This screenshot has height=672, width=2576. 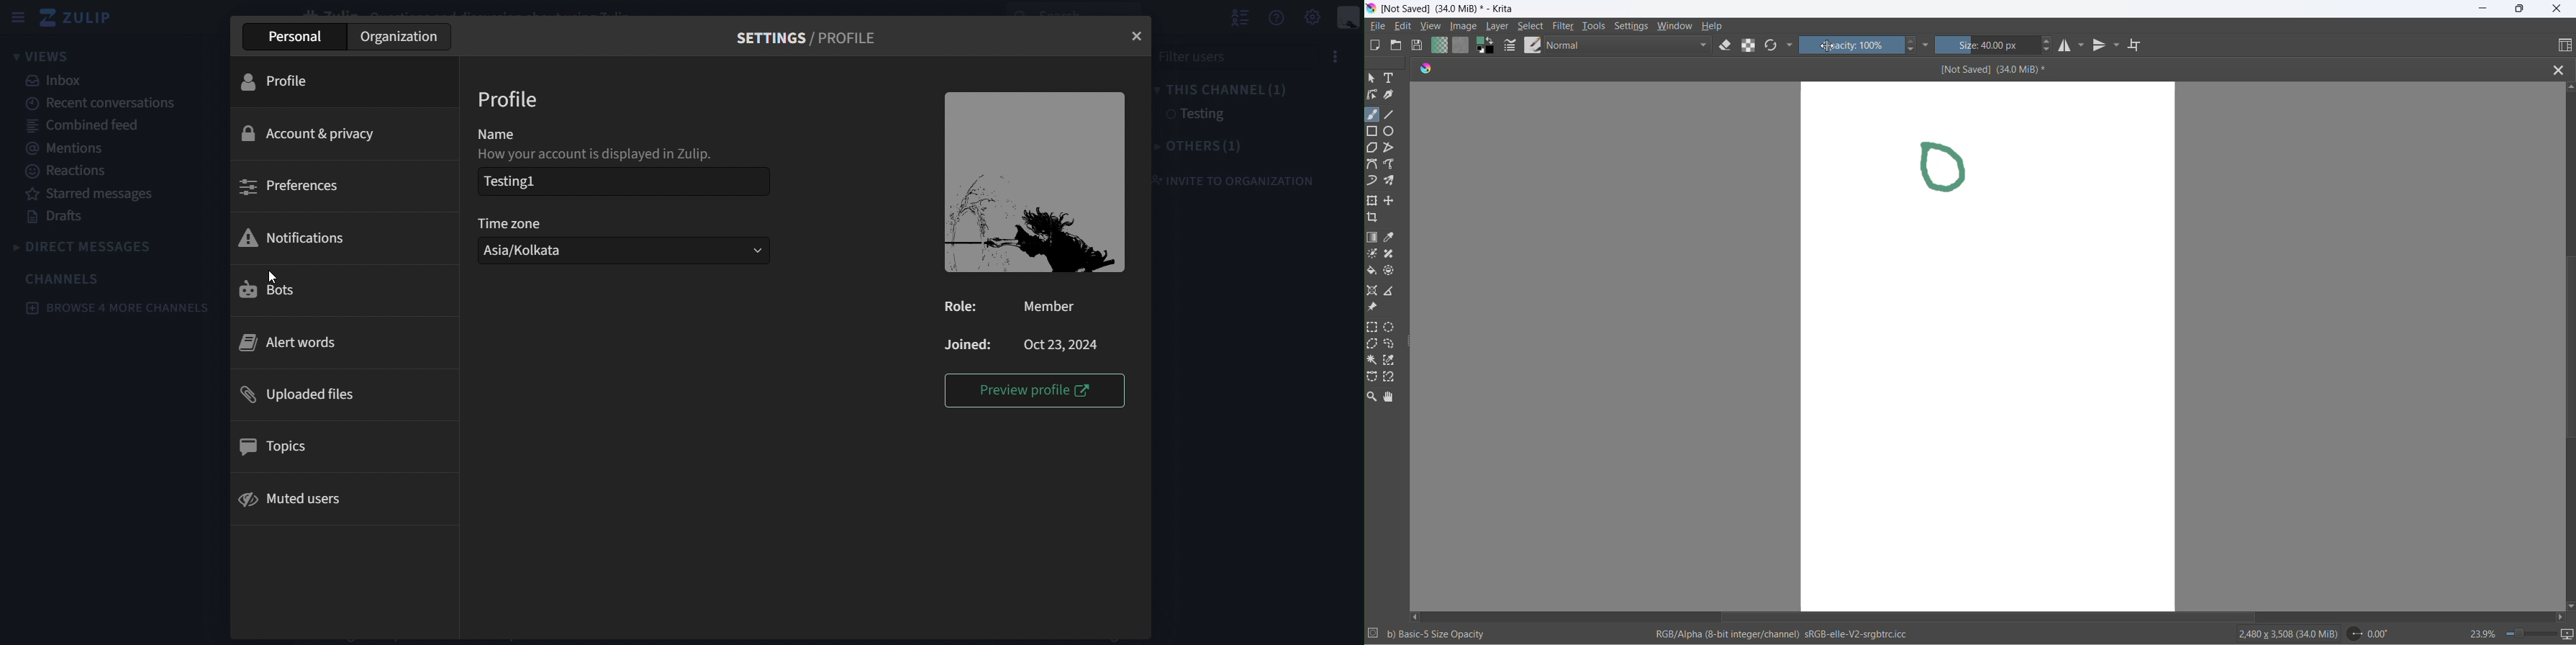 What do you see at coordinates (2556, 69) in the screenshot?
I see `close file` at bounding box center [2556, 69].